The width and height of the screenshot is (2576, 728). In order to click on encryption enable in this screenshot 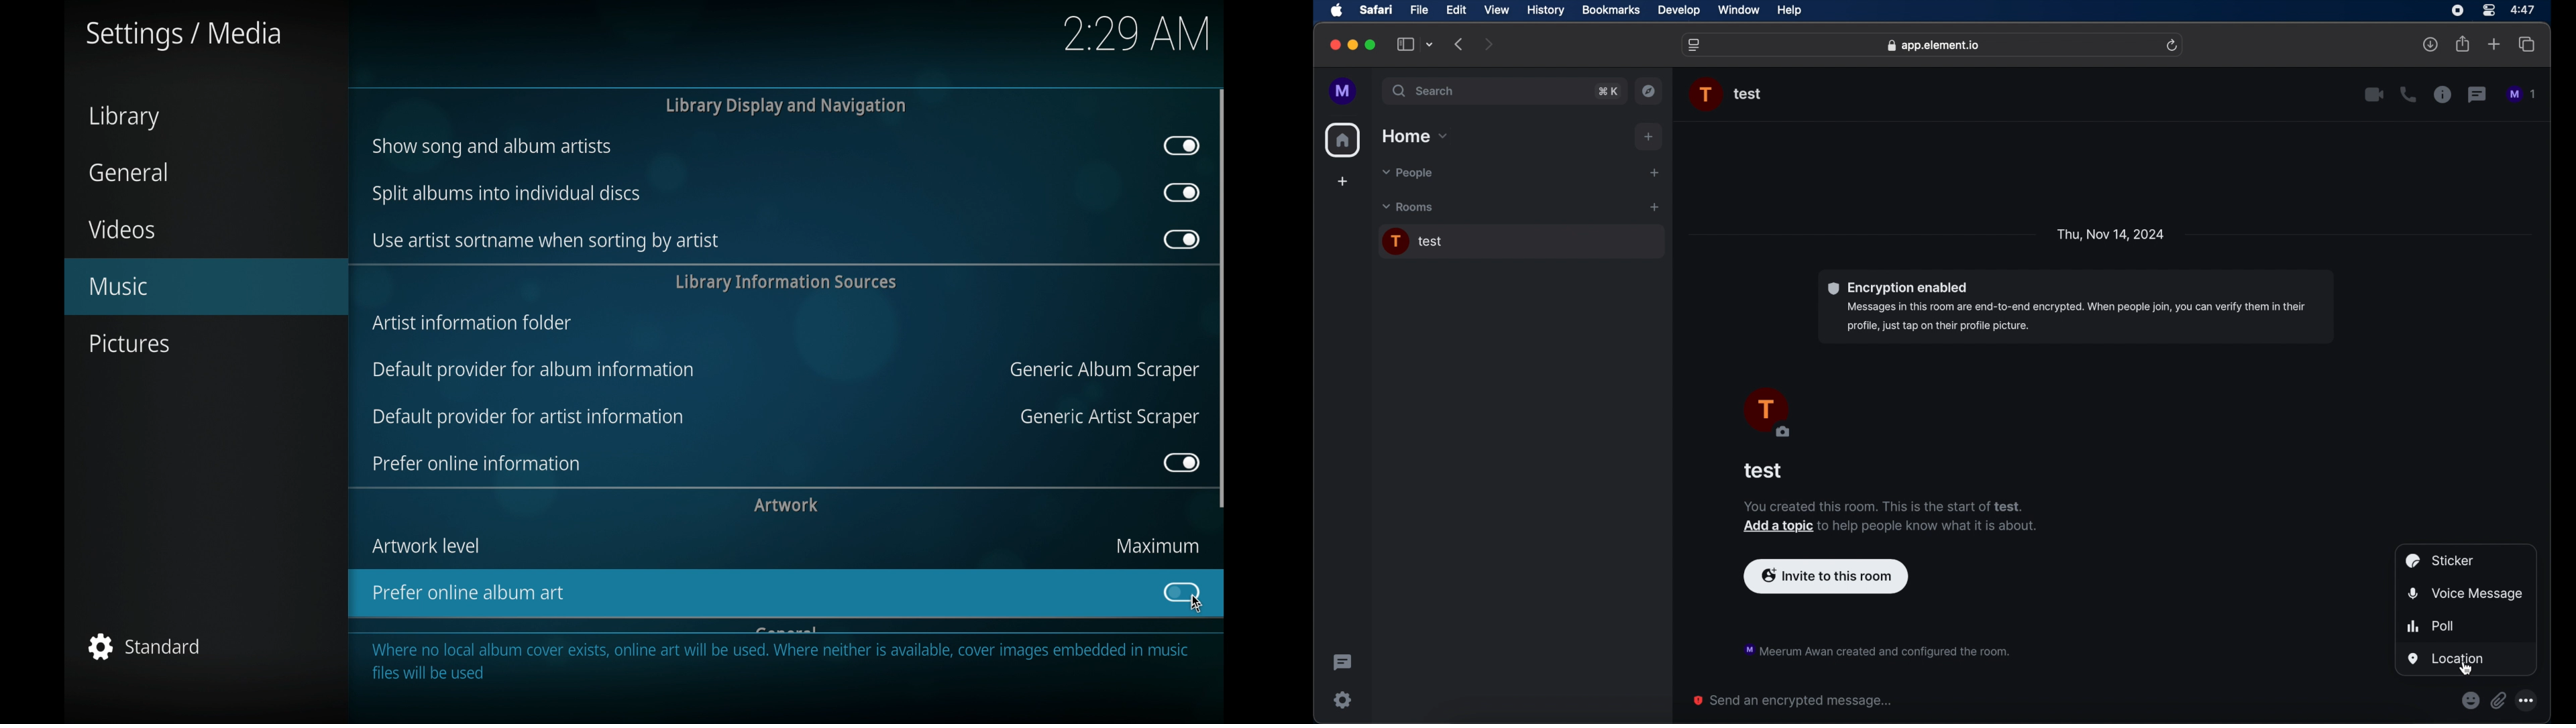, I will do `click(2076, 307)`.